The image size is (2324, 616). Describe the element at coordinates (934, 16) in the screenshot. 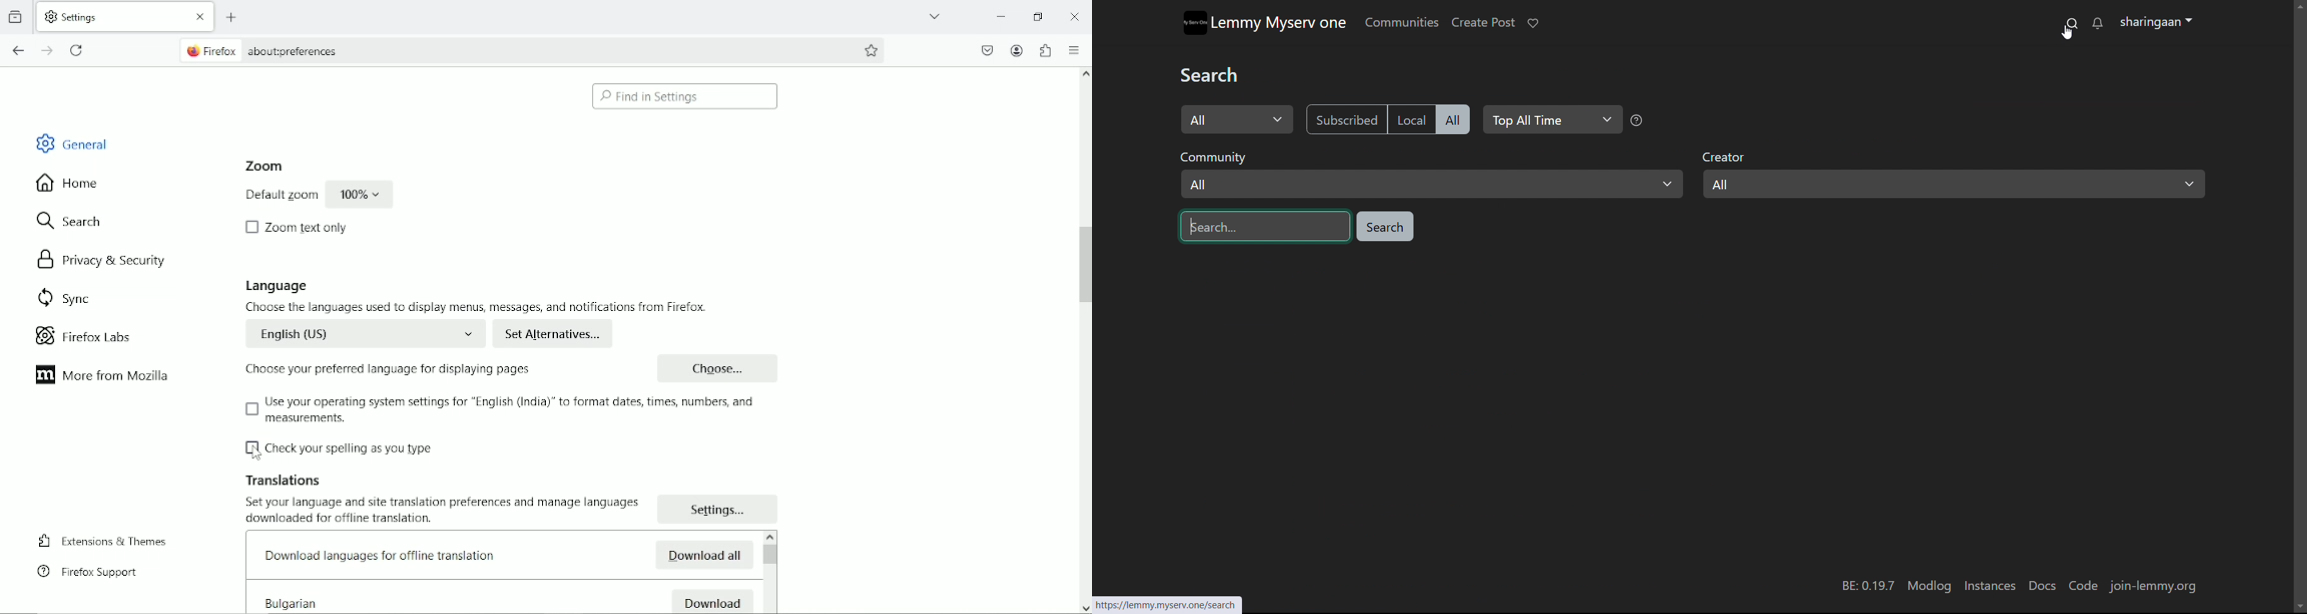

I see `list all tabs` at that location.